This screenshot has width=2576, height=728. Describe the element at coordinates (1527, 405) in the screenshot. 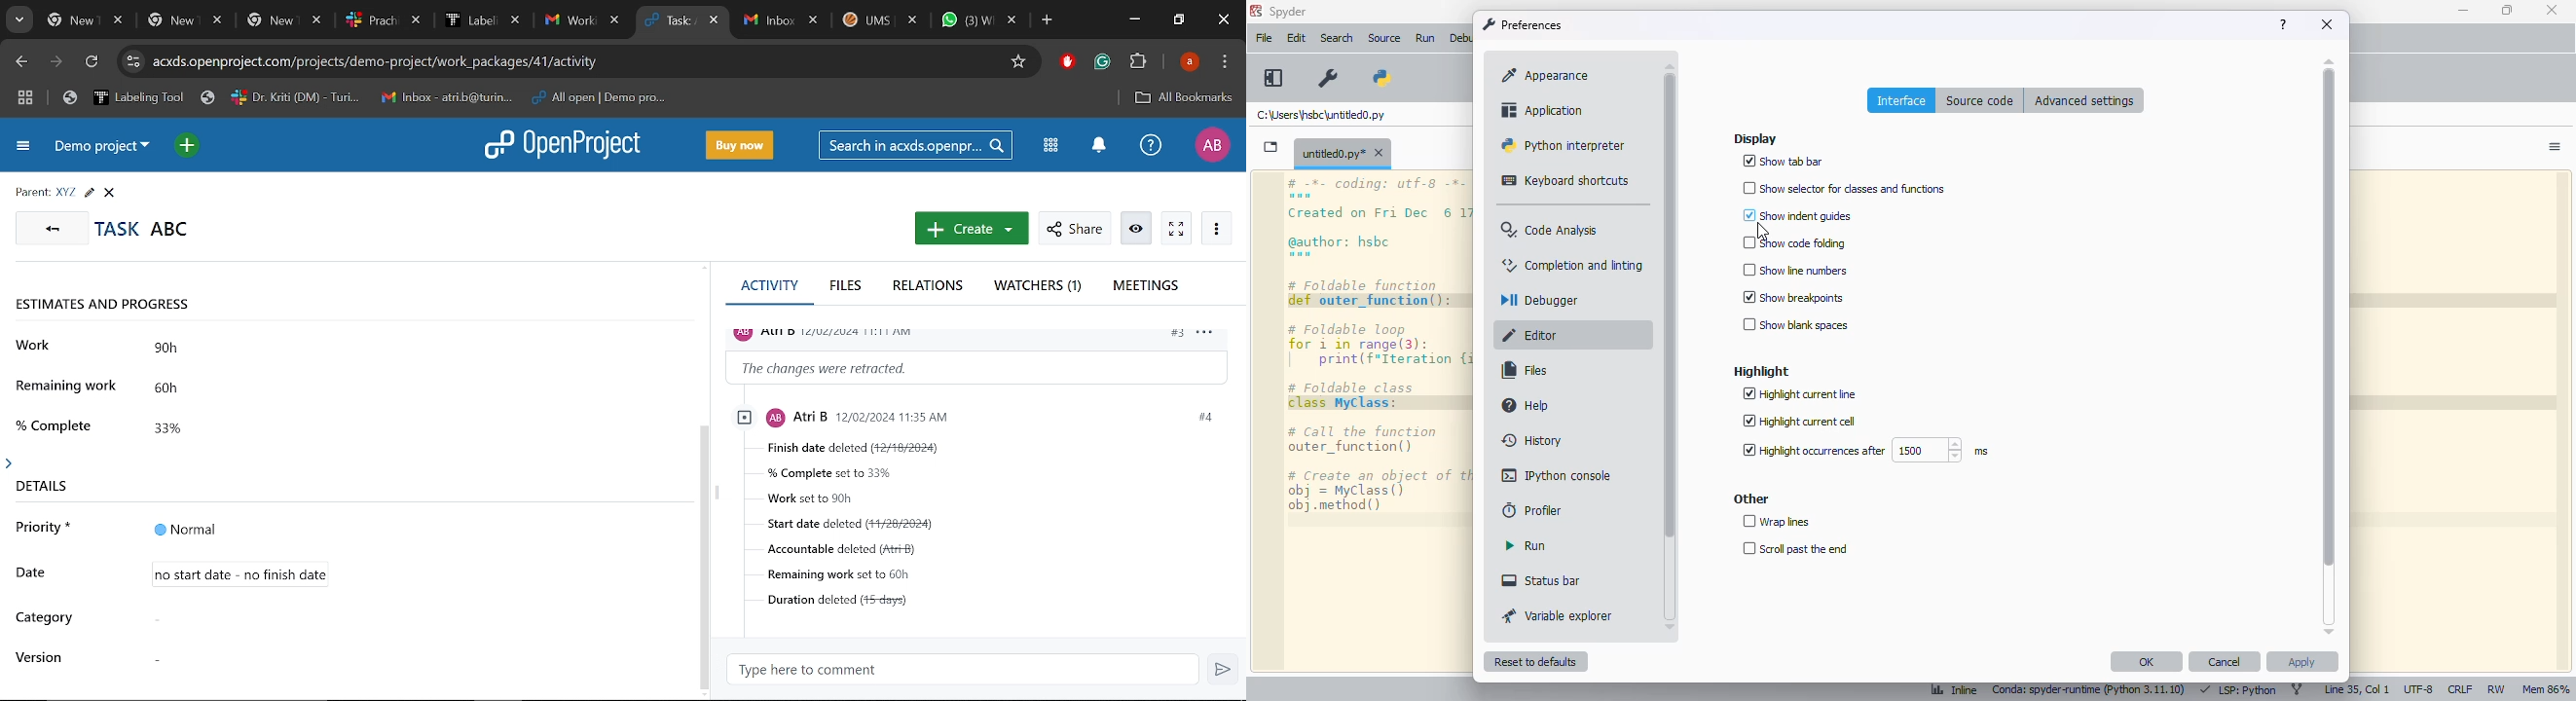

I see `help` at that location.